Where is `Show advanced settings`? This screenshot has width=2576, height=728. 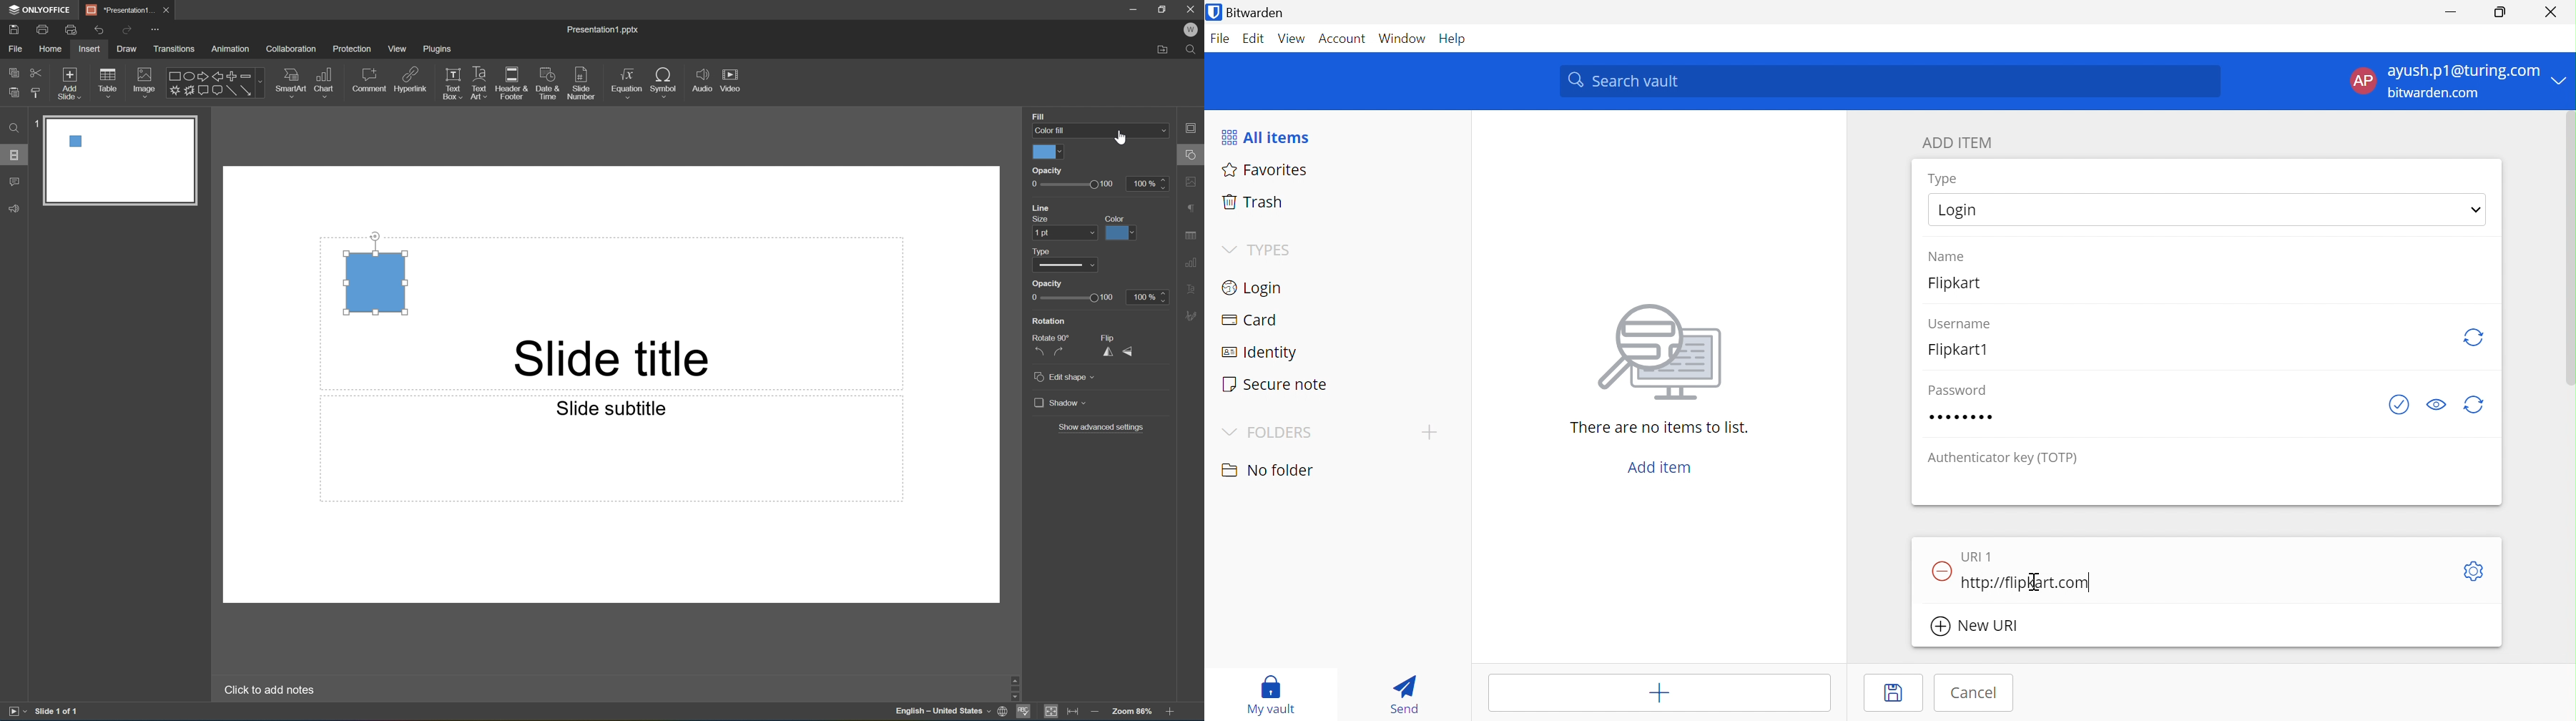
Show advanced settings is located at coordinates (1100, 429).